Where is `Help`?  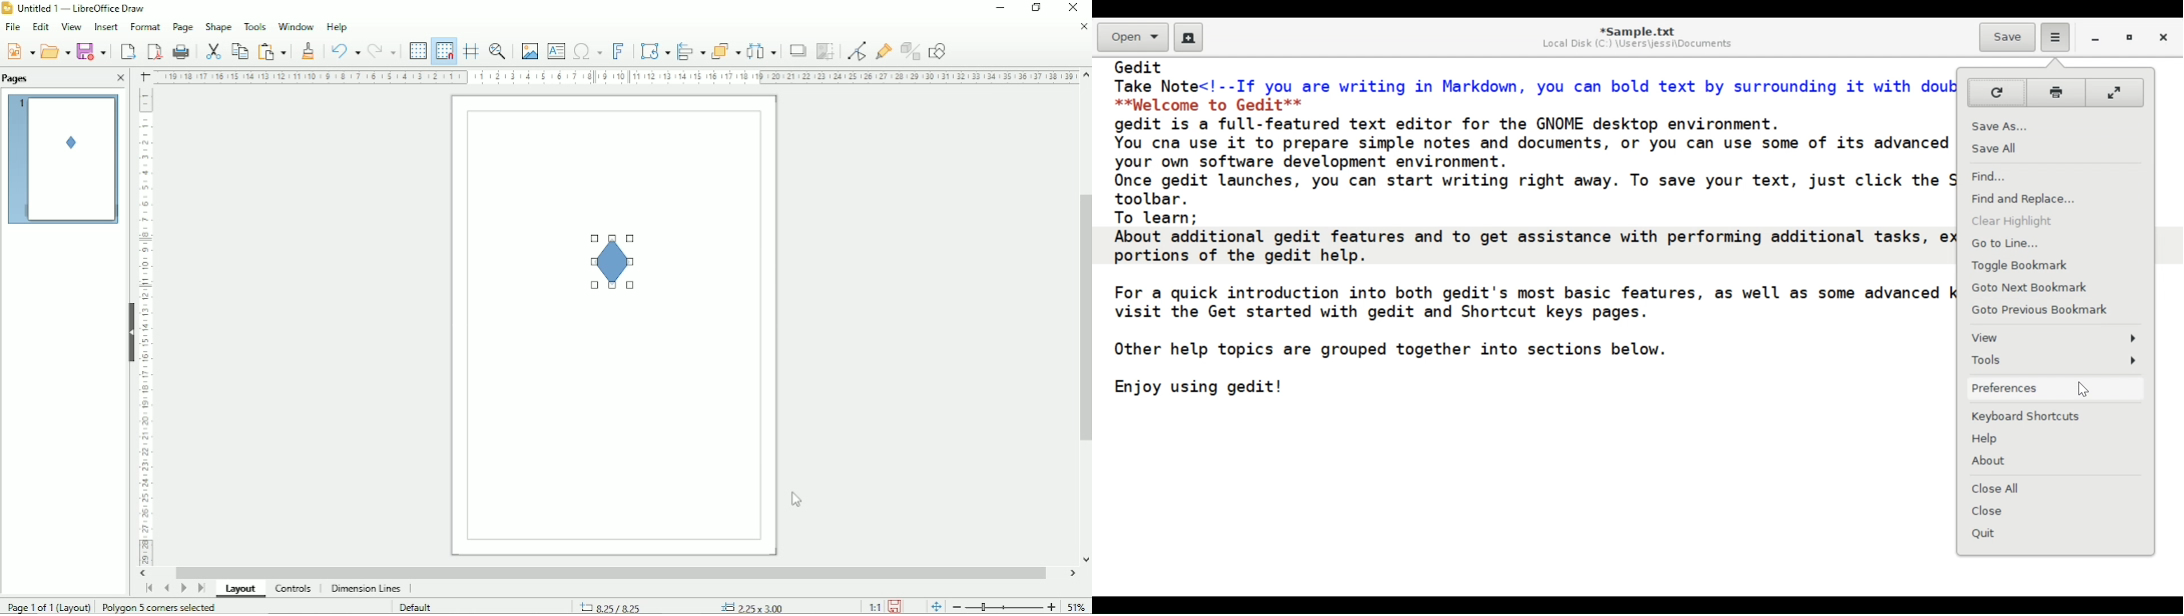
Help is located at coordinates (2056, 438).